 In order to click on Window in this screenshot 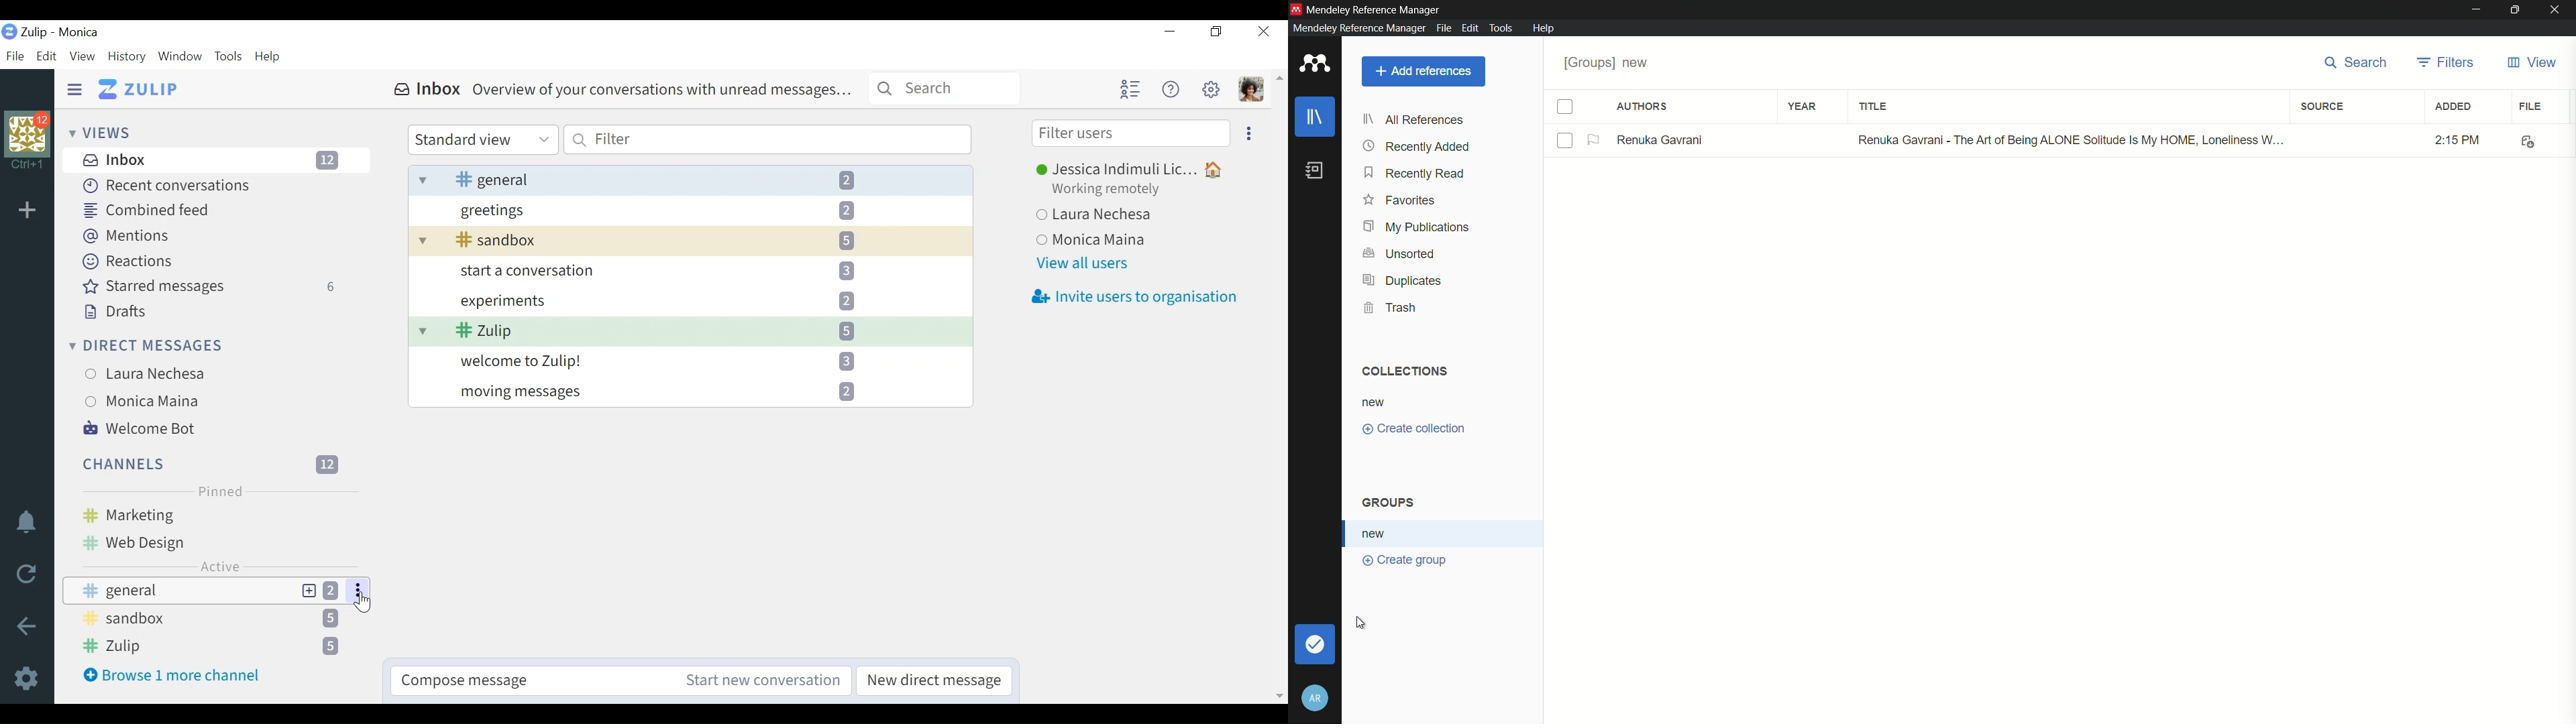, I will do `click(180, 58)`.